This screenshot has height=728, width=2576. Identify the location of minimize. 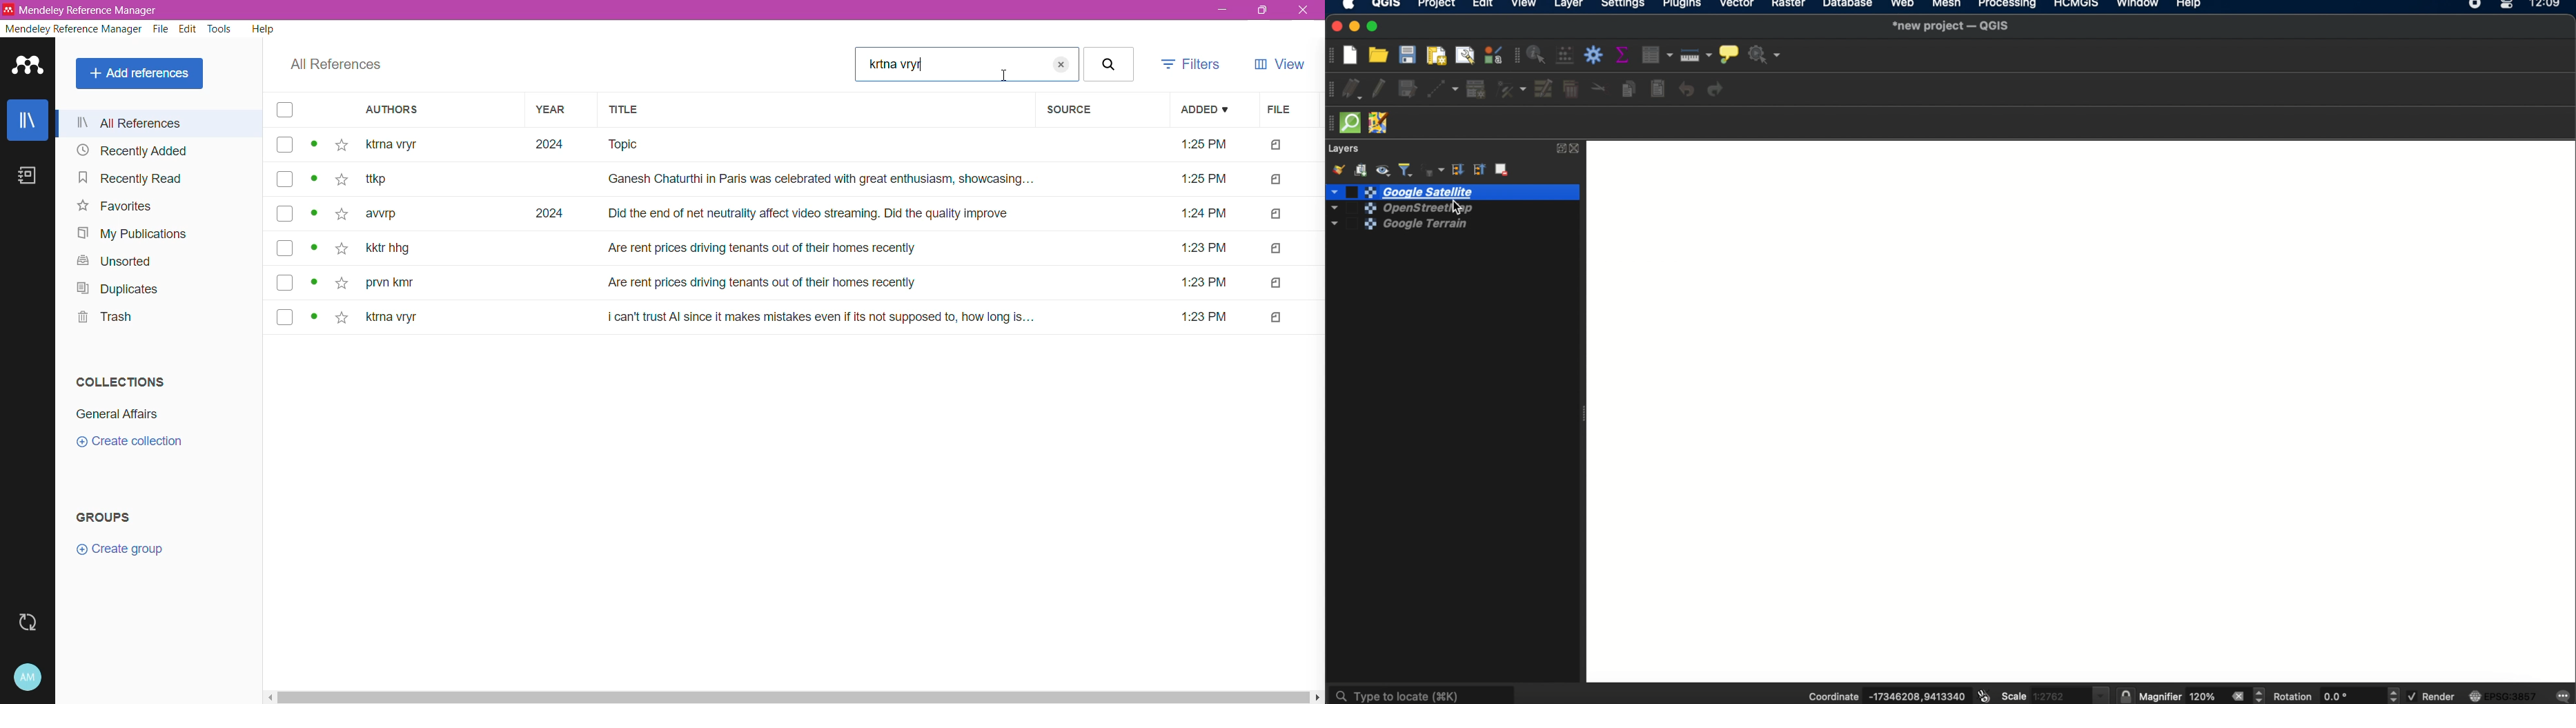
(1356, 27).